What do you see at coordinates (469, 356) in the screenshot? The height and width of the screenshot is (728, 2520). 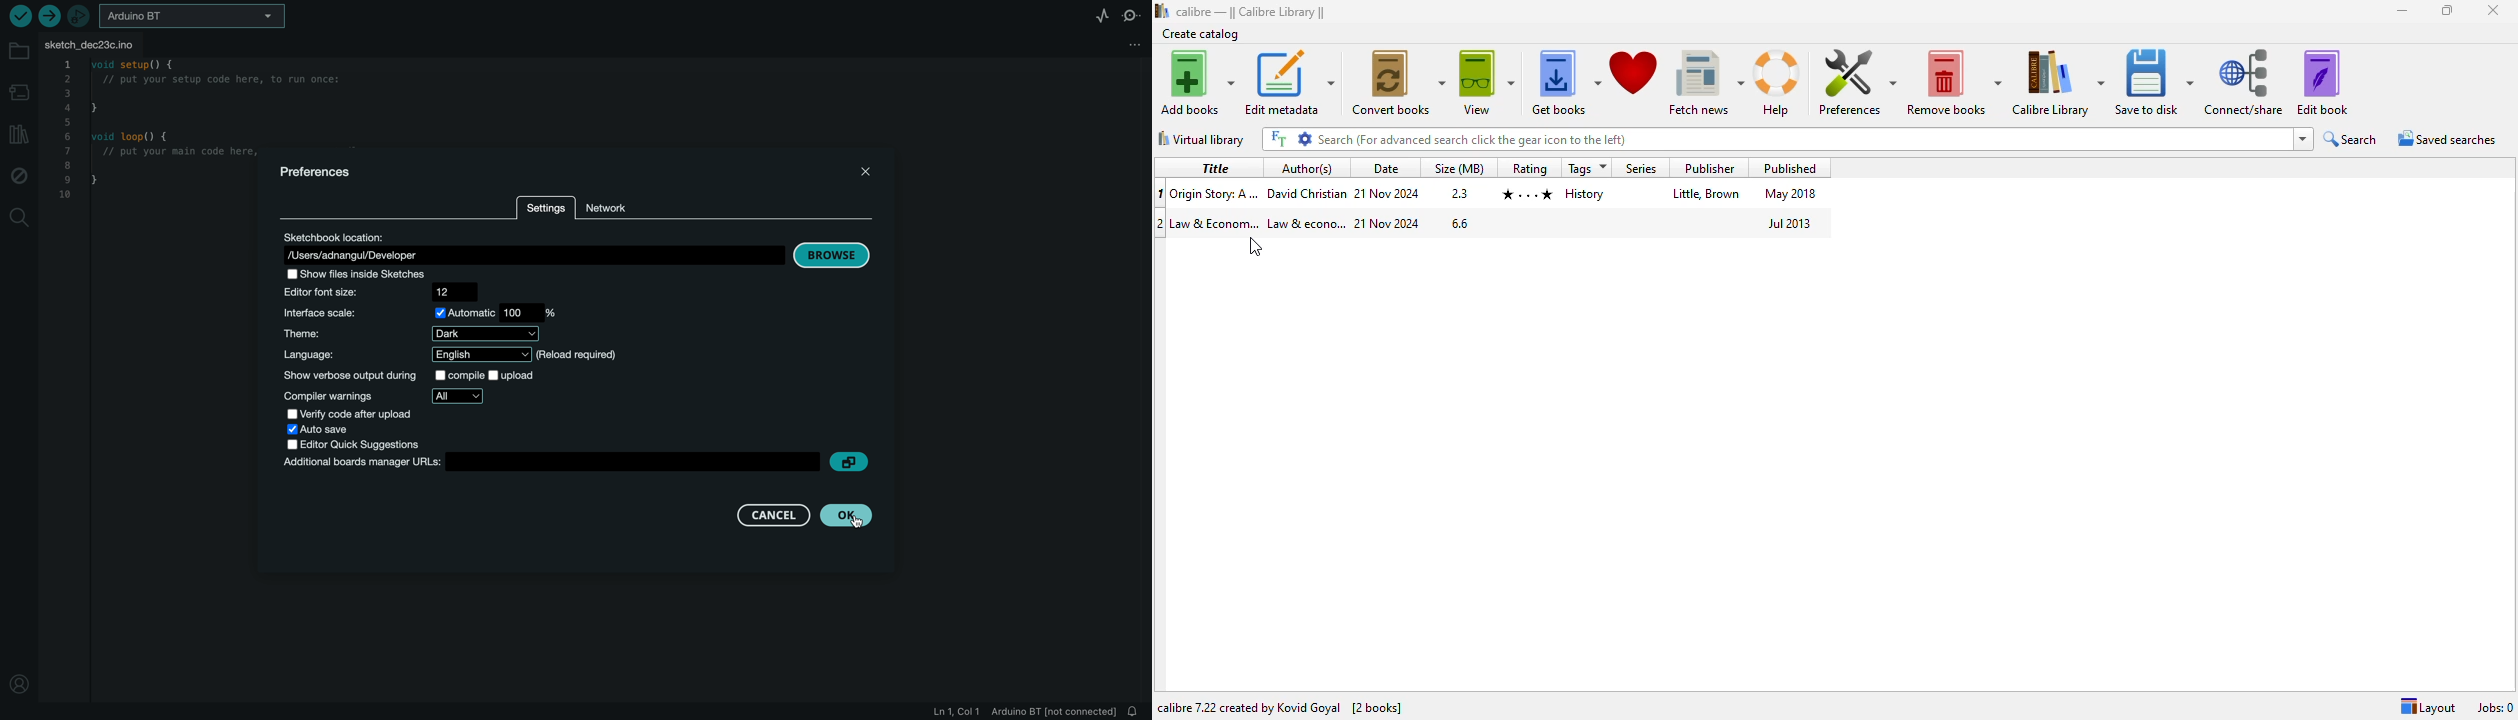 I see `language` at bounding box center [469, 356].